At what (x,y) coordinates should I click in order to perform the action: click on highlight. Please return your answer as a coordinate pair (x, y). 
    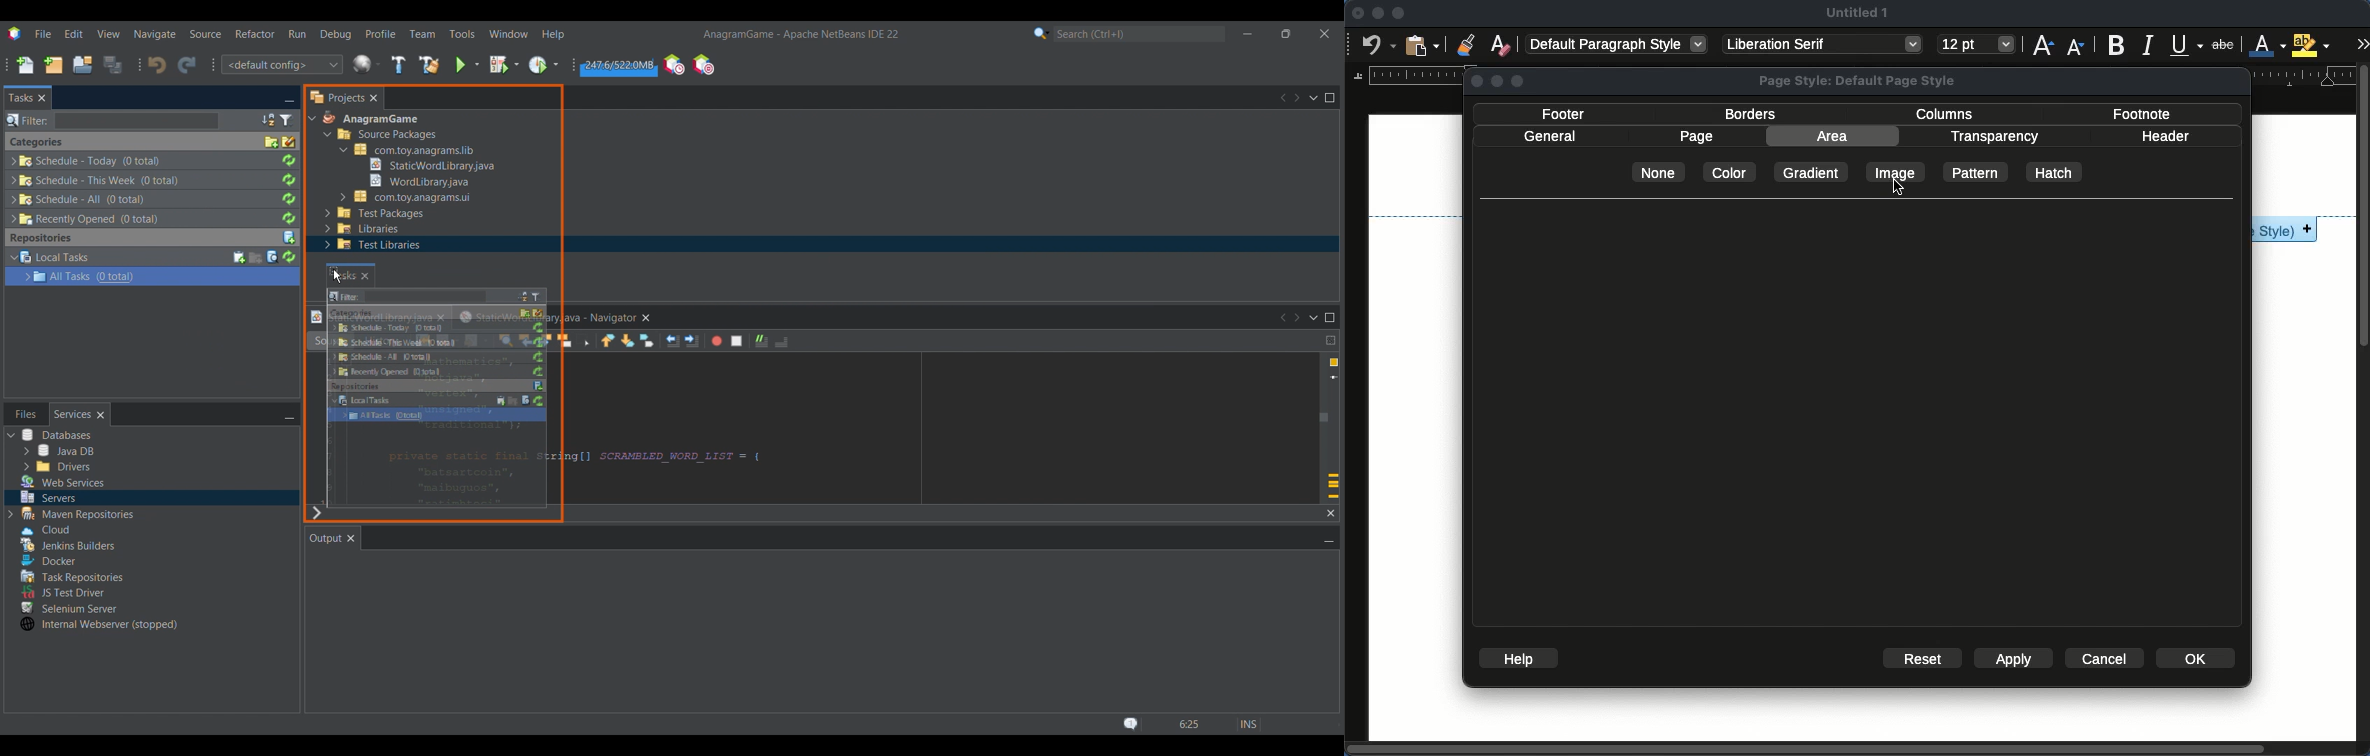
    Looking at the image, I should click on (2310, 45).